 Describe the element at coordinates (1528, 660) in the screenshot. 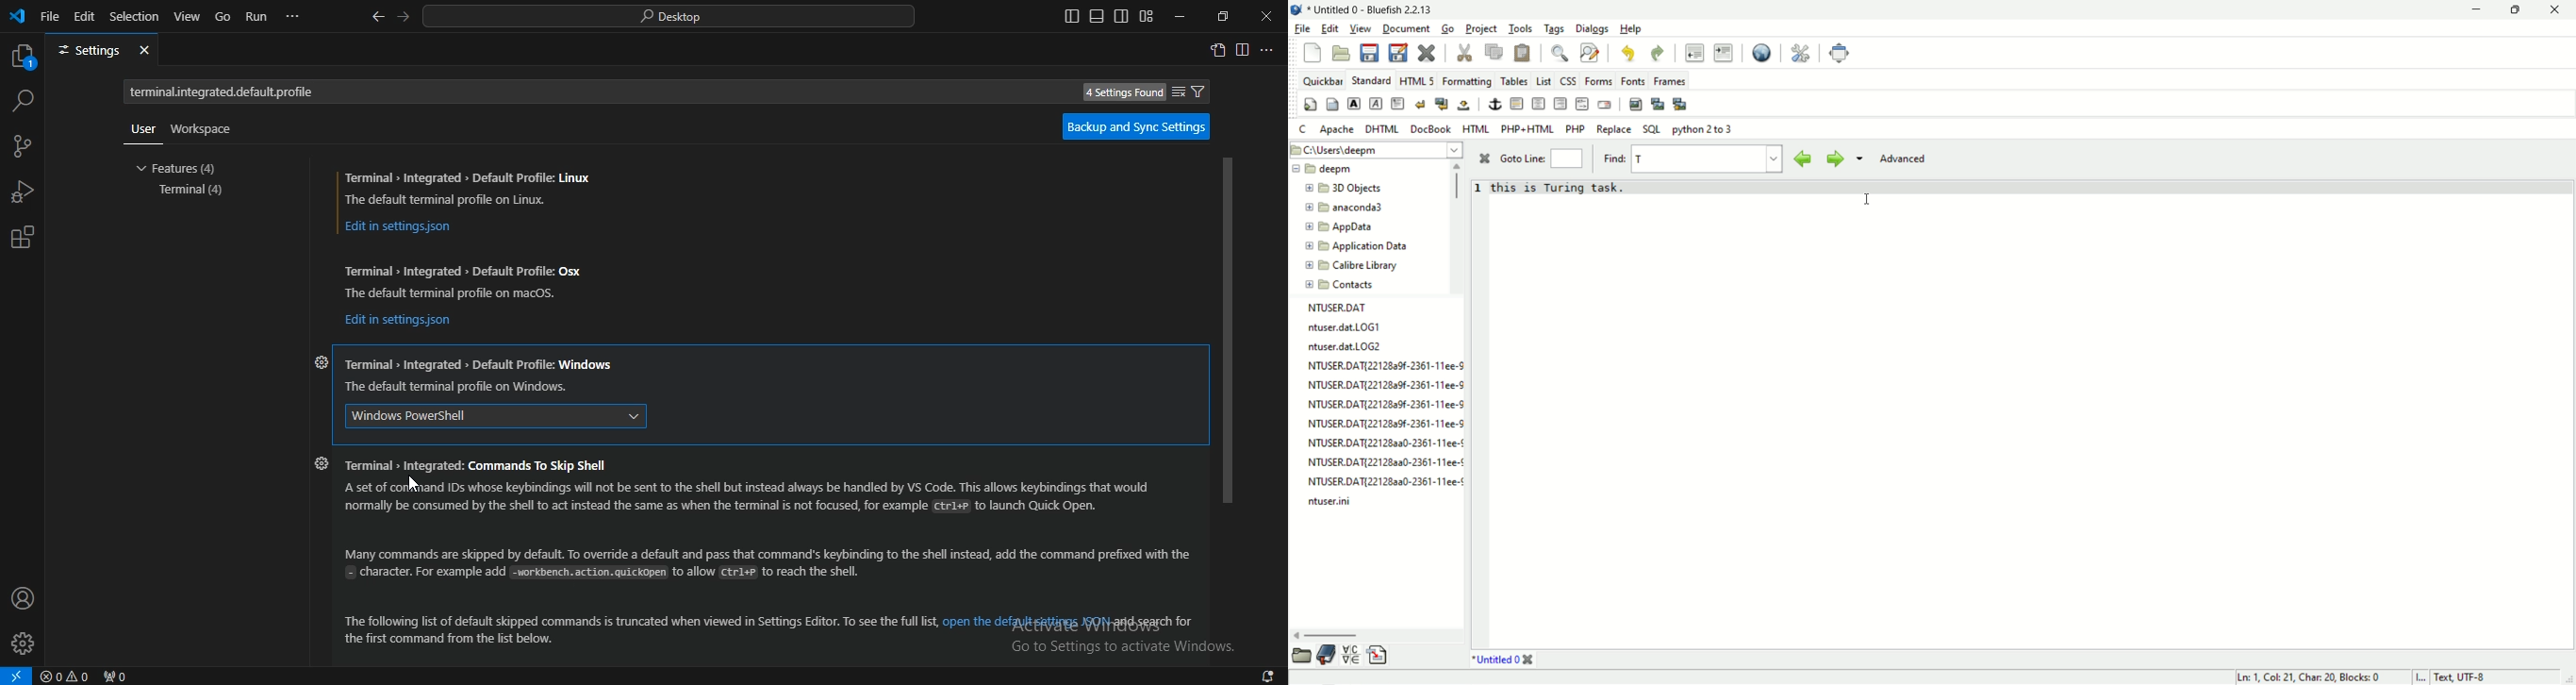

I see `close` at that location.